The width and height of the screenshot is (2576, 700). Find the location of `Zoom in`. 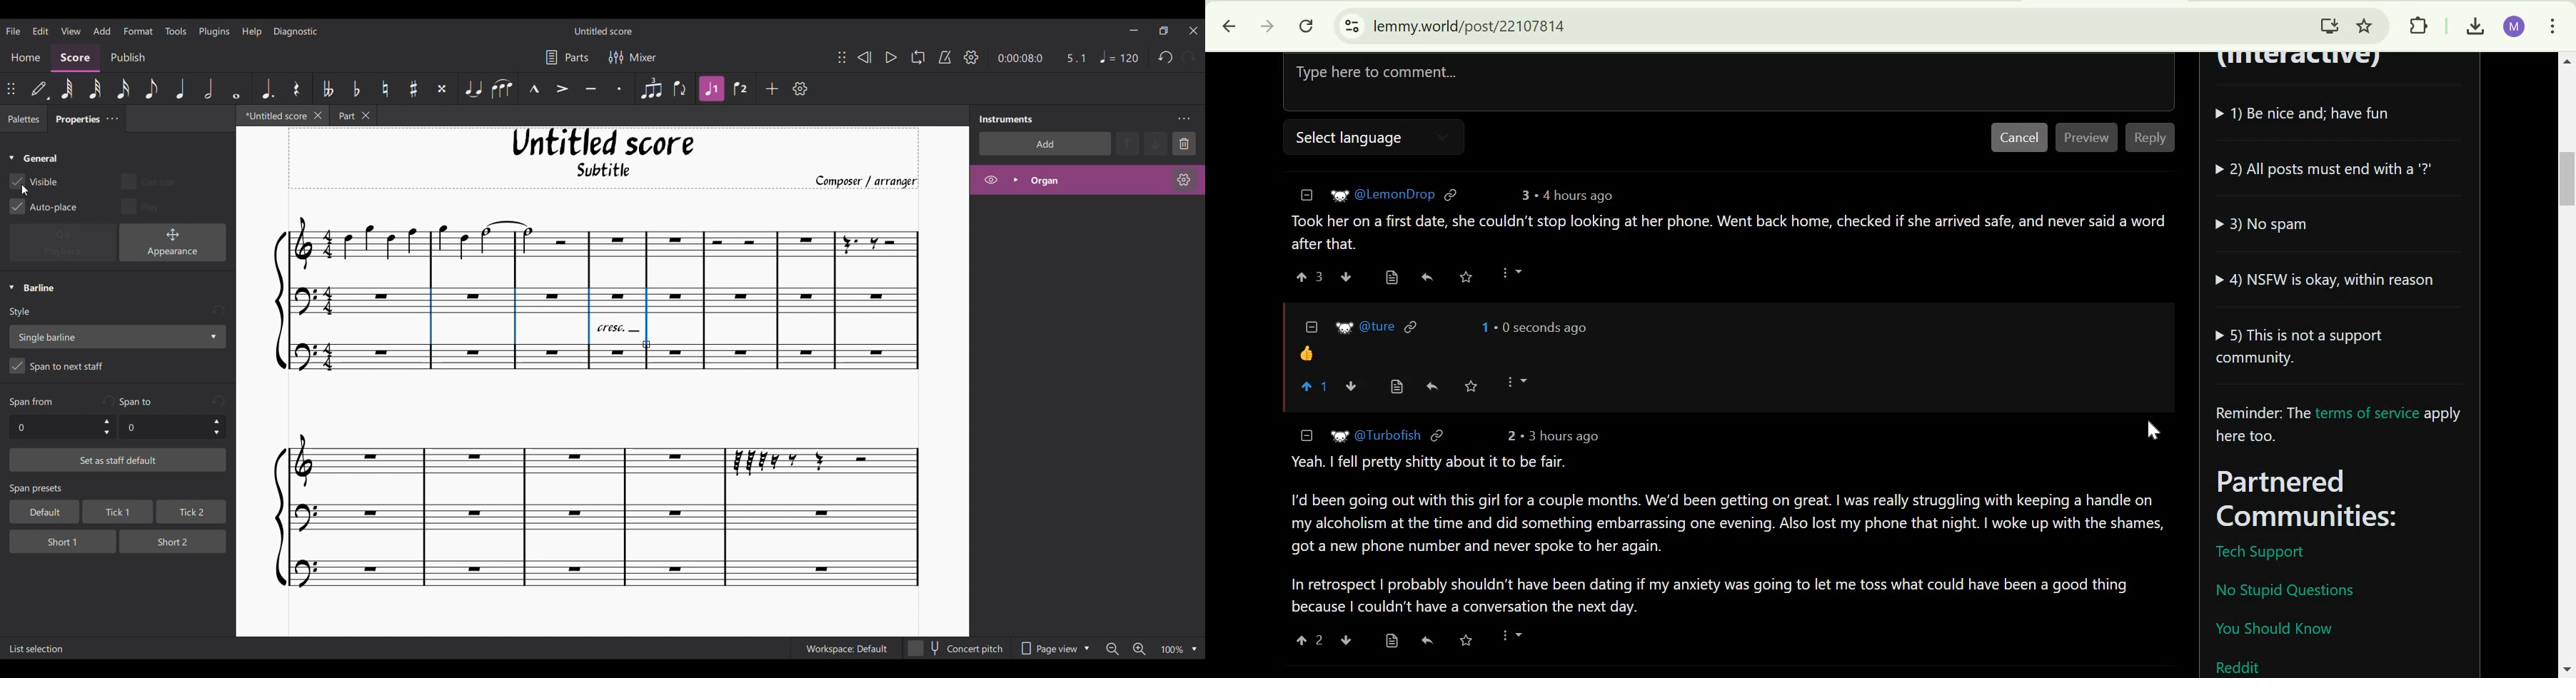

Zoom in is located at coordinates (1139, 650).